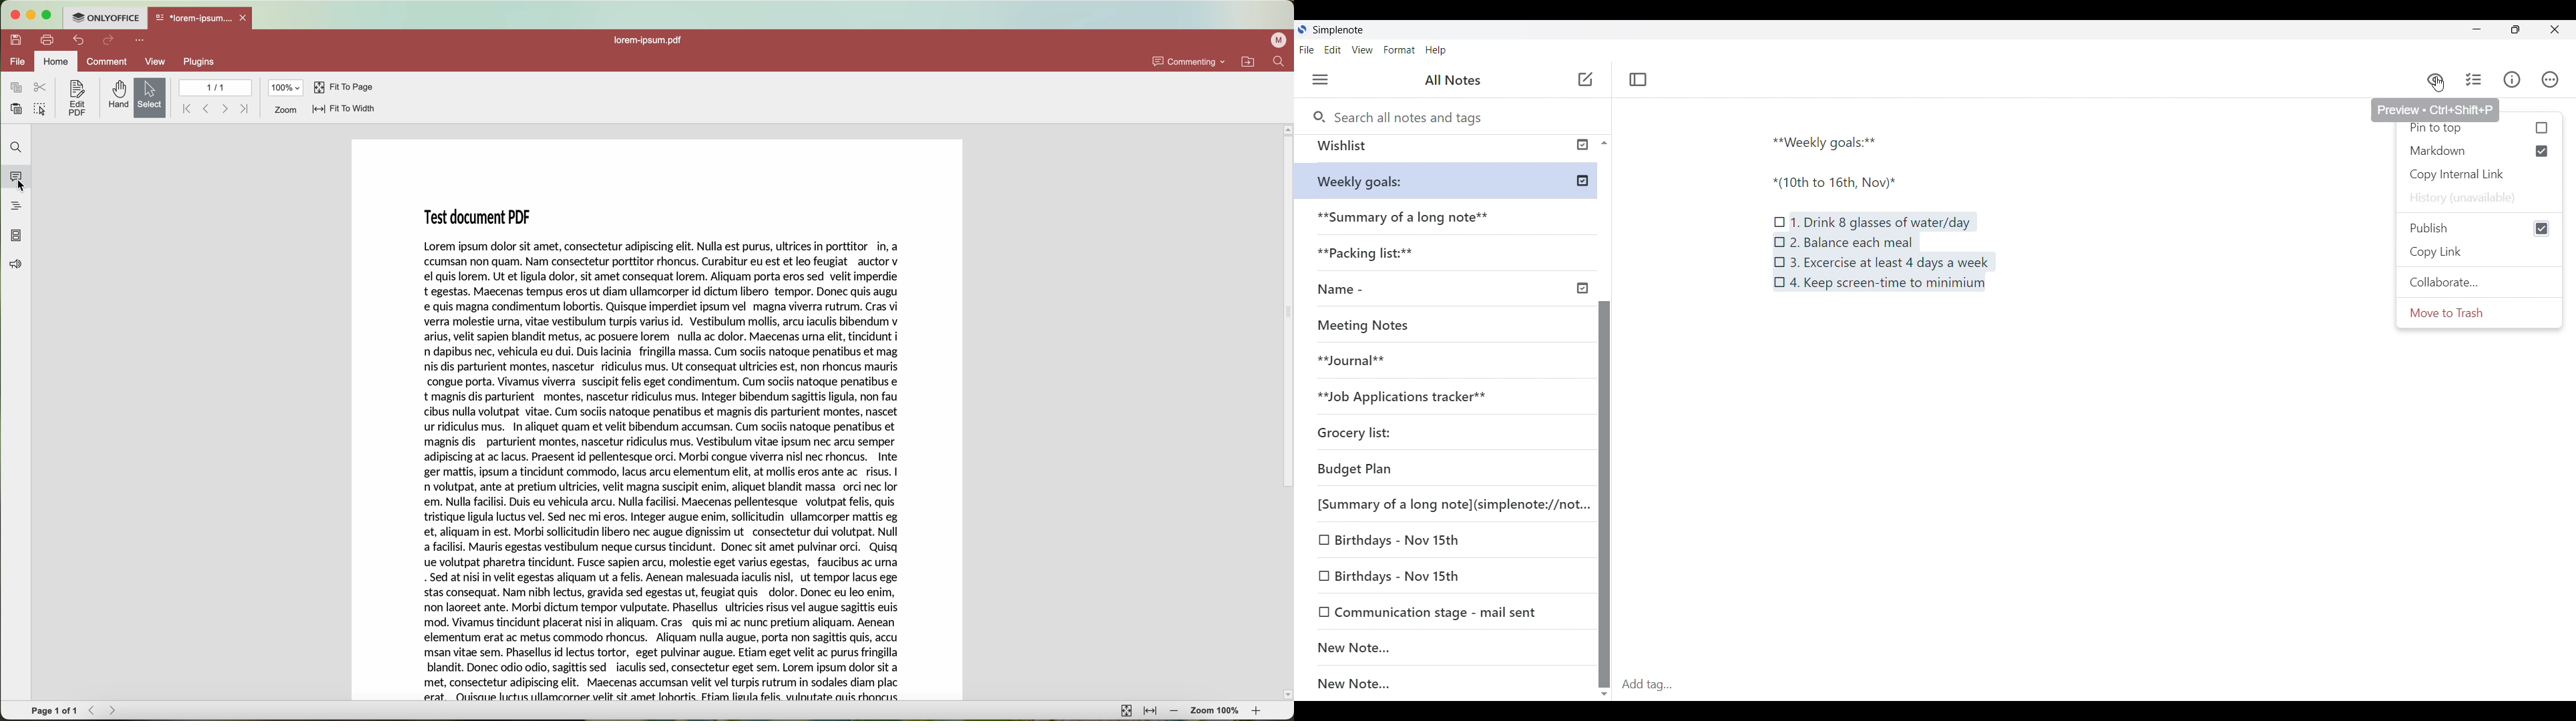 The height and width of the screenshot is (728, 2576). I want to click on feedback & support, so click(16, 265).